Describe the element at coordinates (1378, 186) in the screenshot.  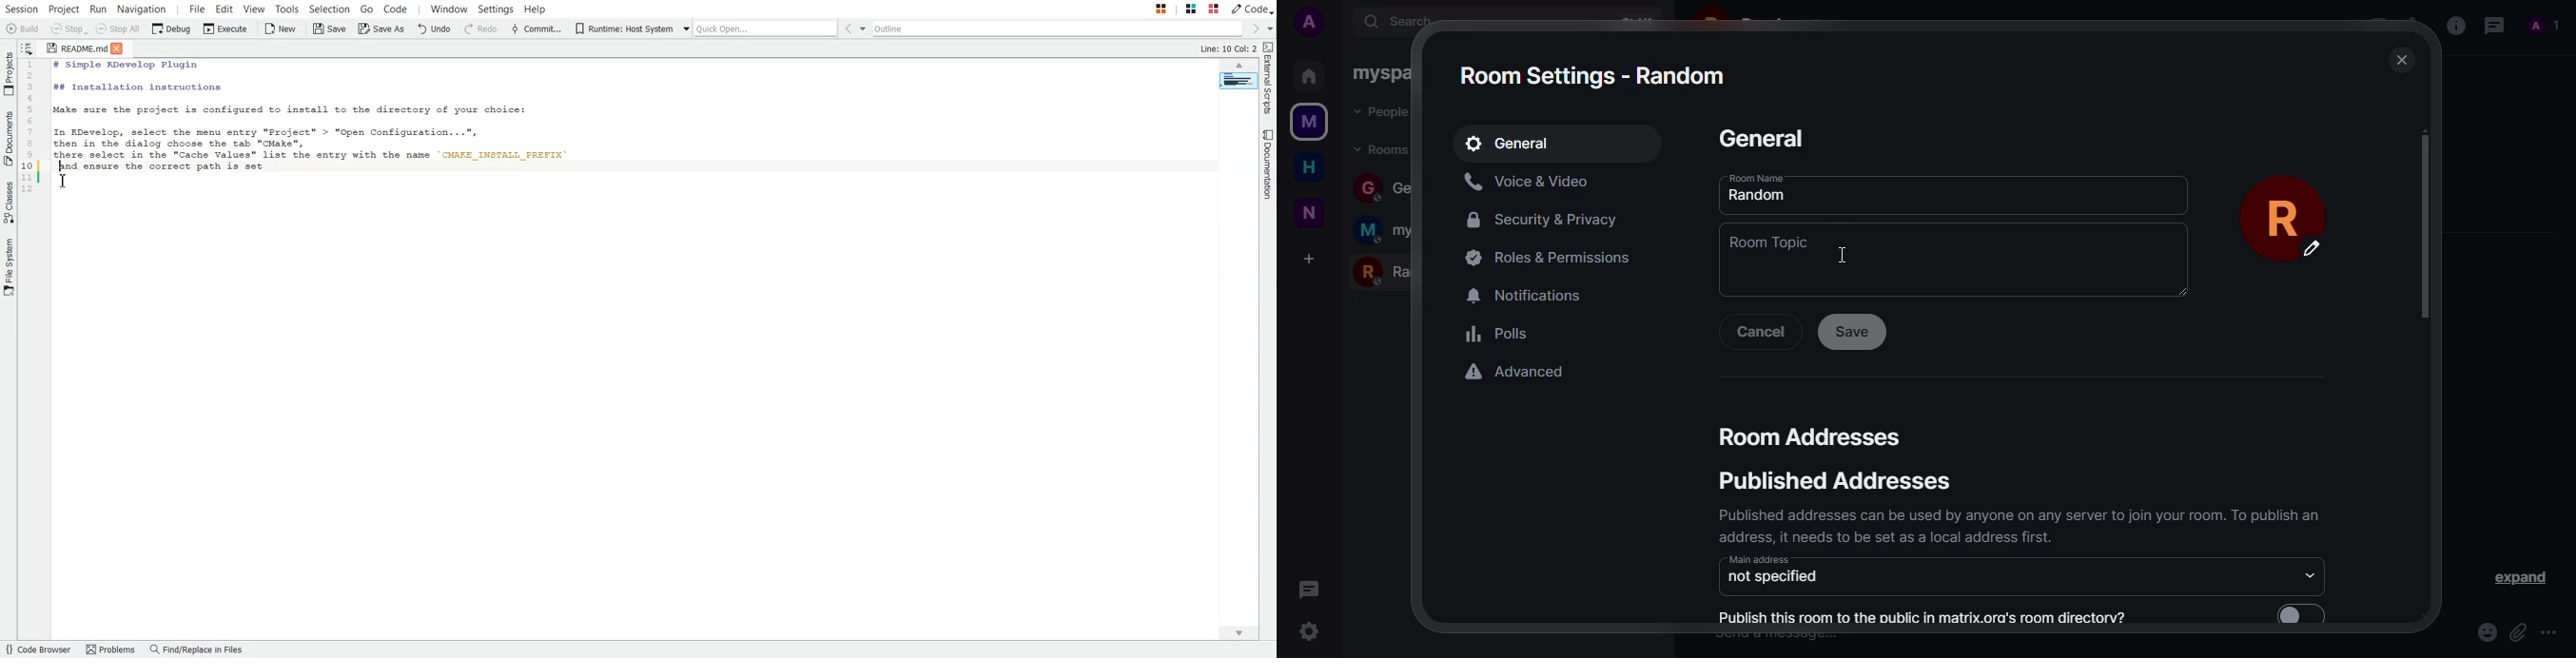
I see `general` at that location.